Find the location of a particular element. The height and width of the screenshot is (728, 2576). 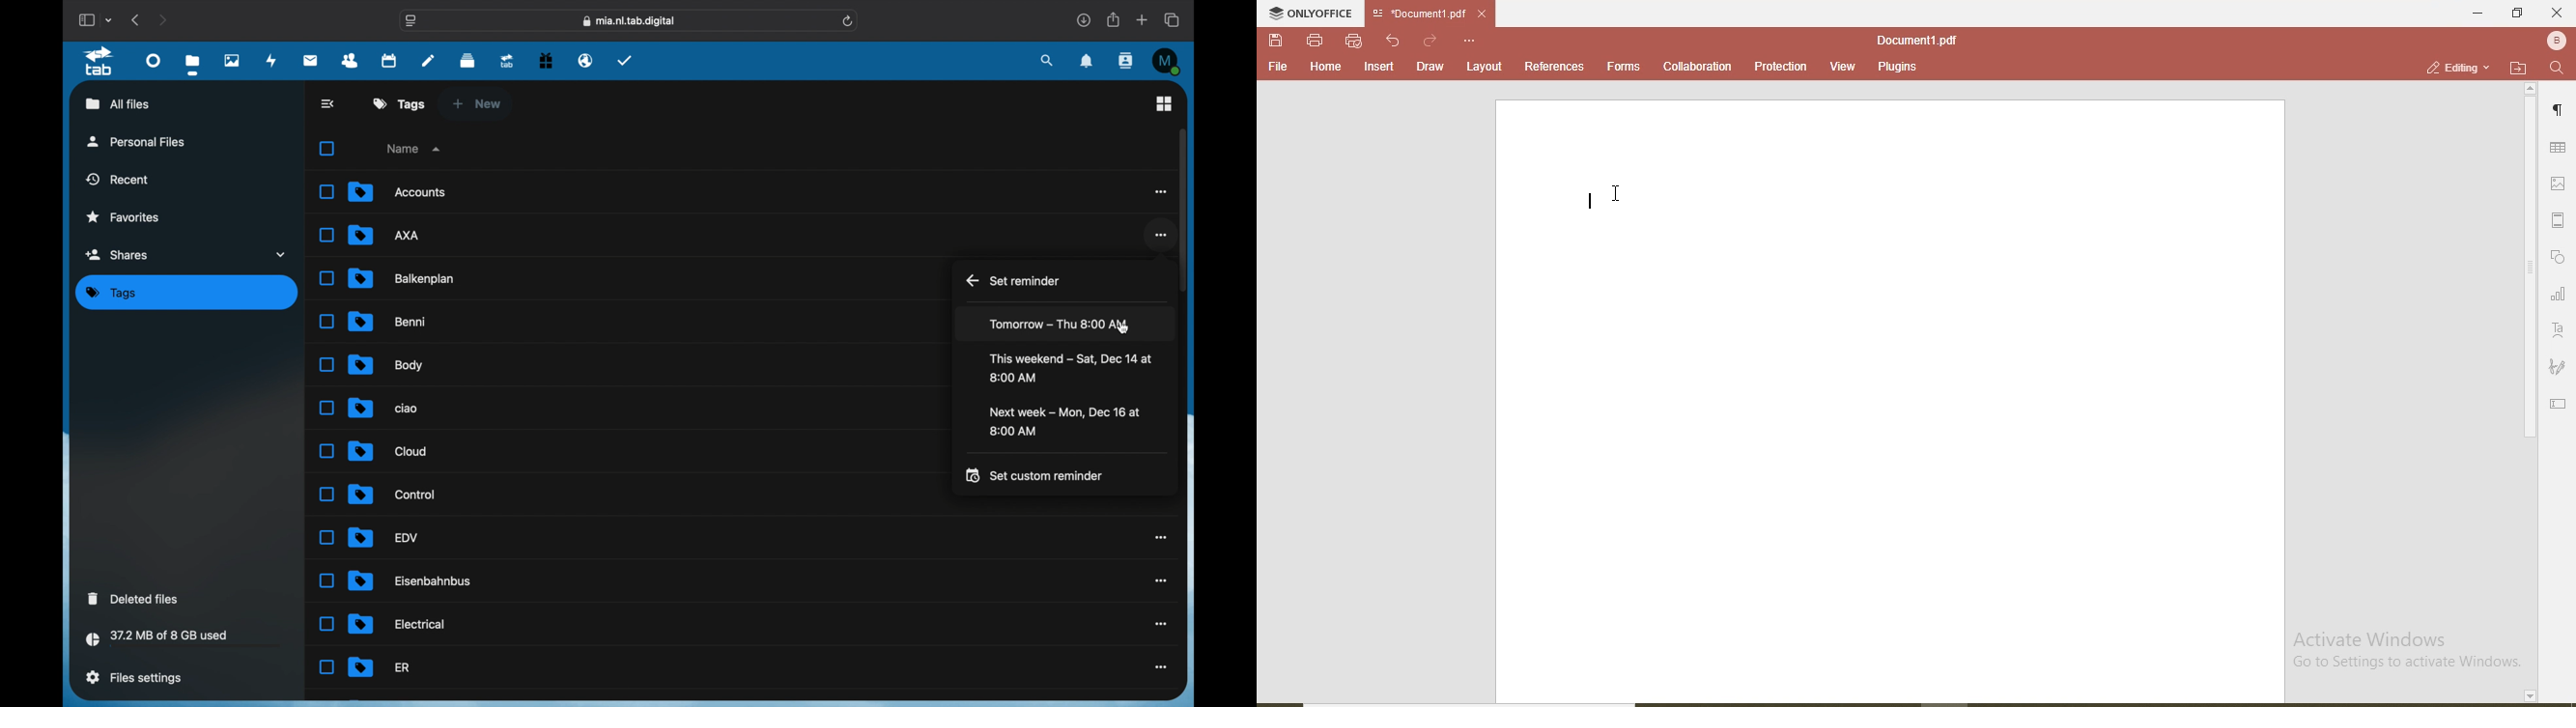

back is located at coordinates (329, 103).